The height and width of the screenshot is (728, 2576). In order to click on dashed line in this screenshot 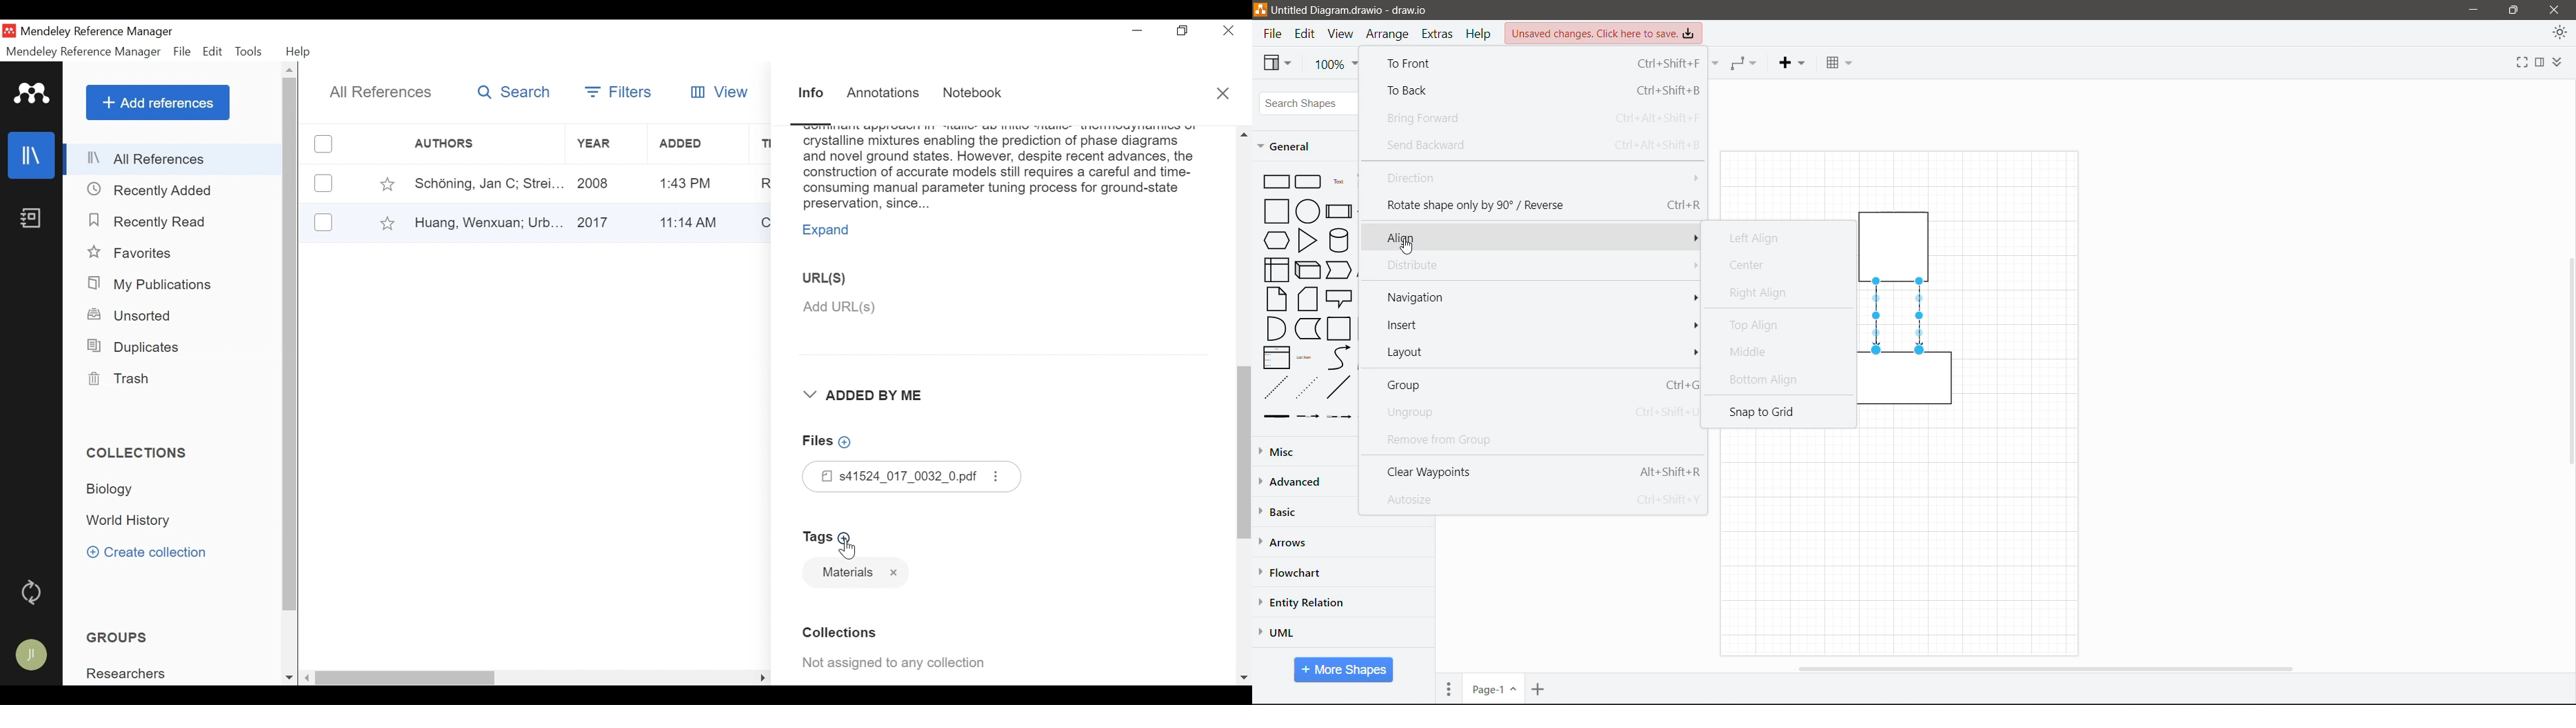, I will do `click(1276, 387)`.